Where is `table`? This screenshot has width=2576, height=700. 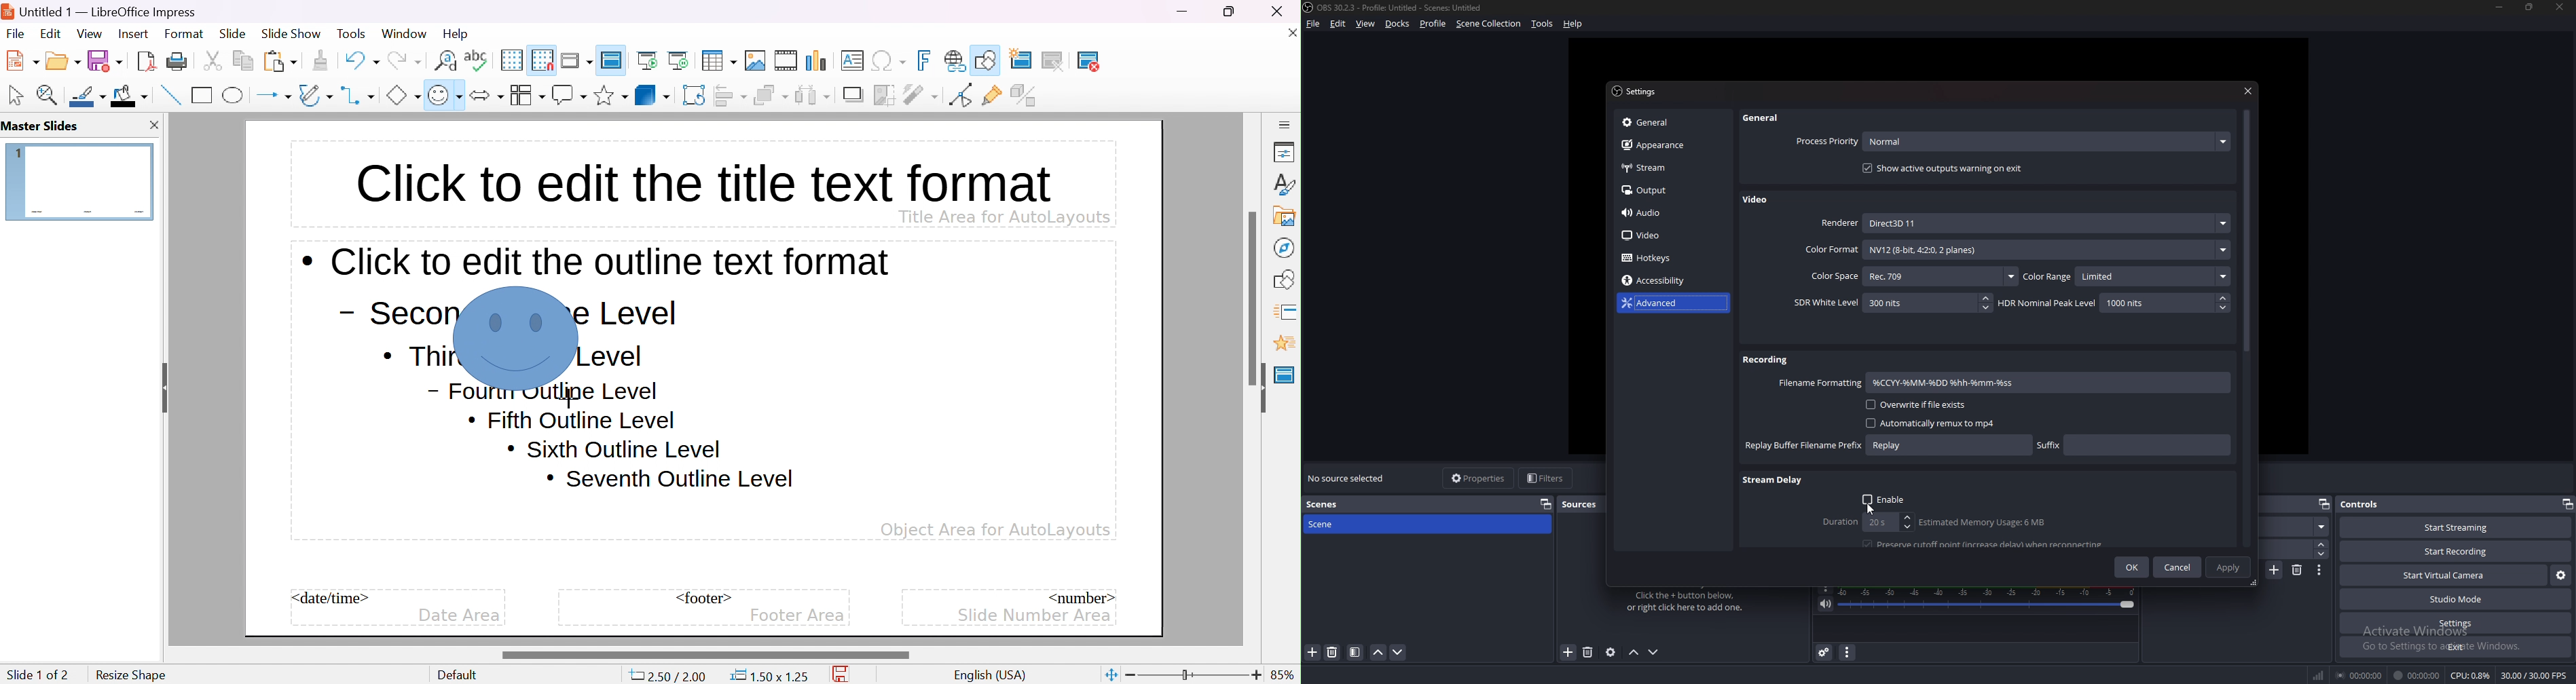
table is located at coordinates (720, 59).